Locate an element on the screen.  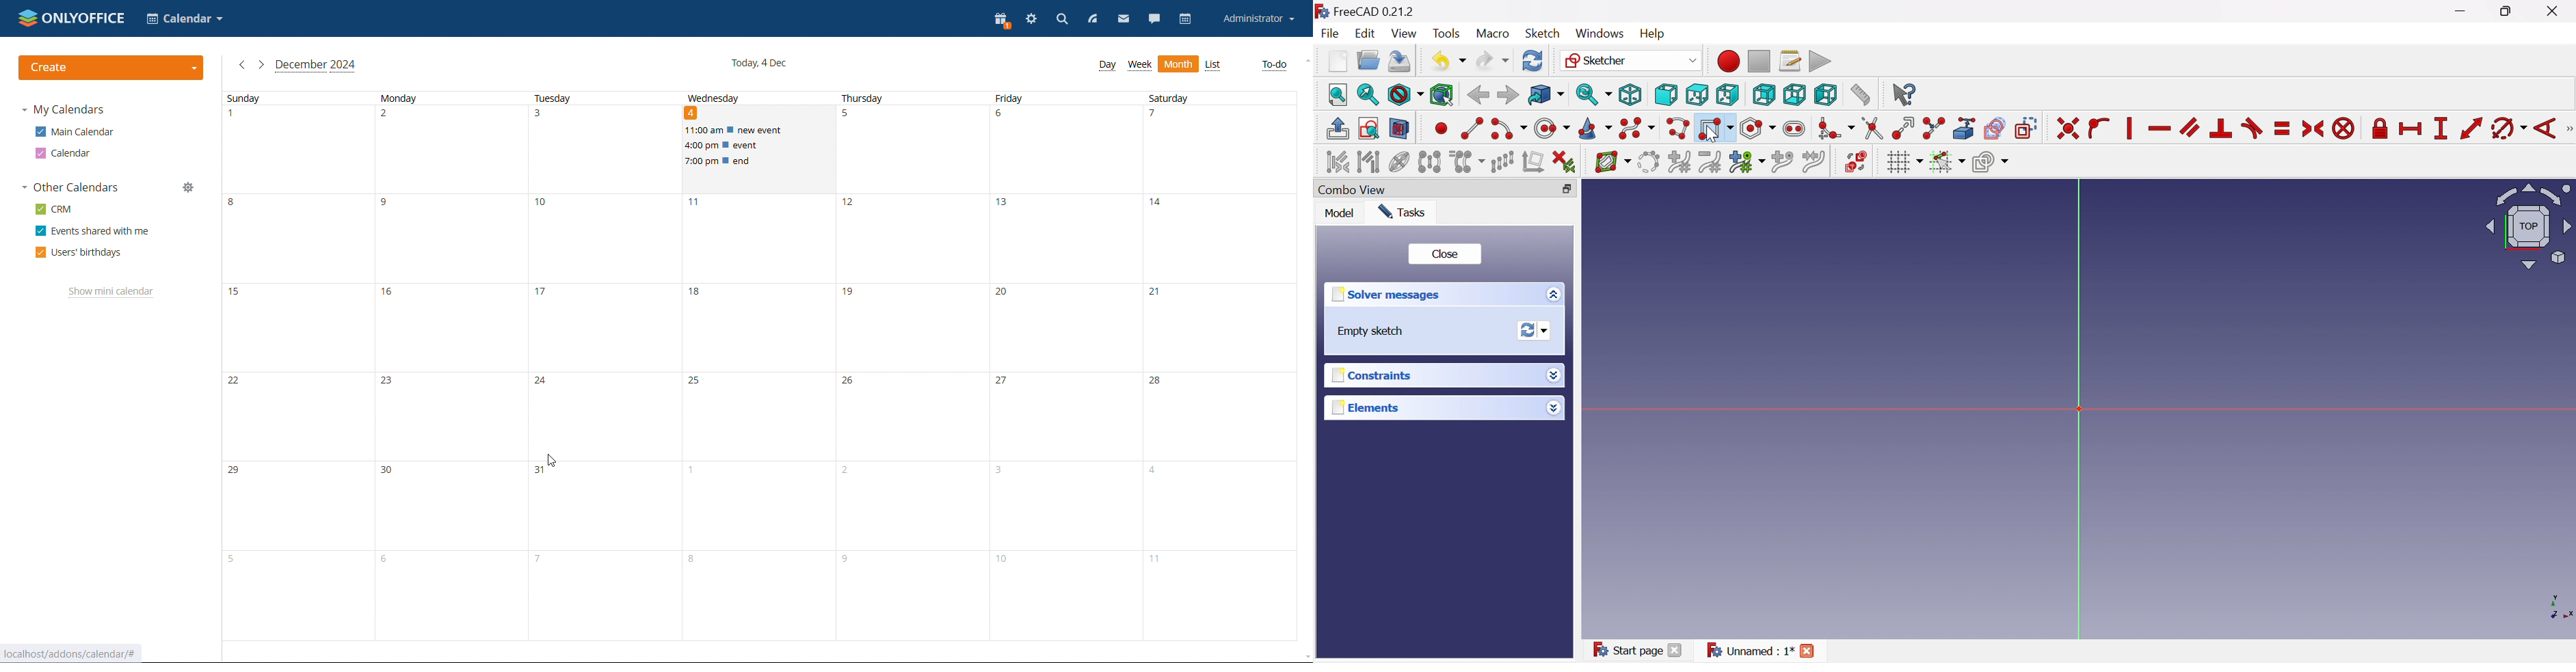
New is located at coordinates (1338, 61).